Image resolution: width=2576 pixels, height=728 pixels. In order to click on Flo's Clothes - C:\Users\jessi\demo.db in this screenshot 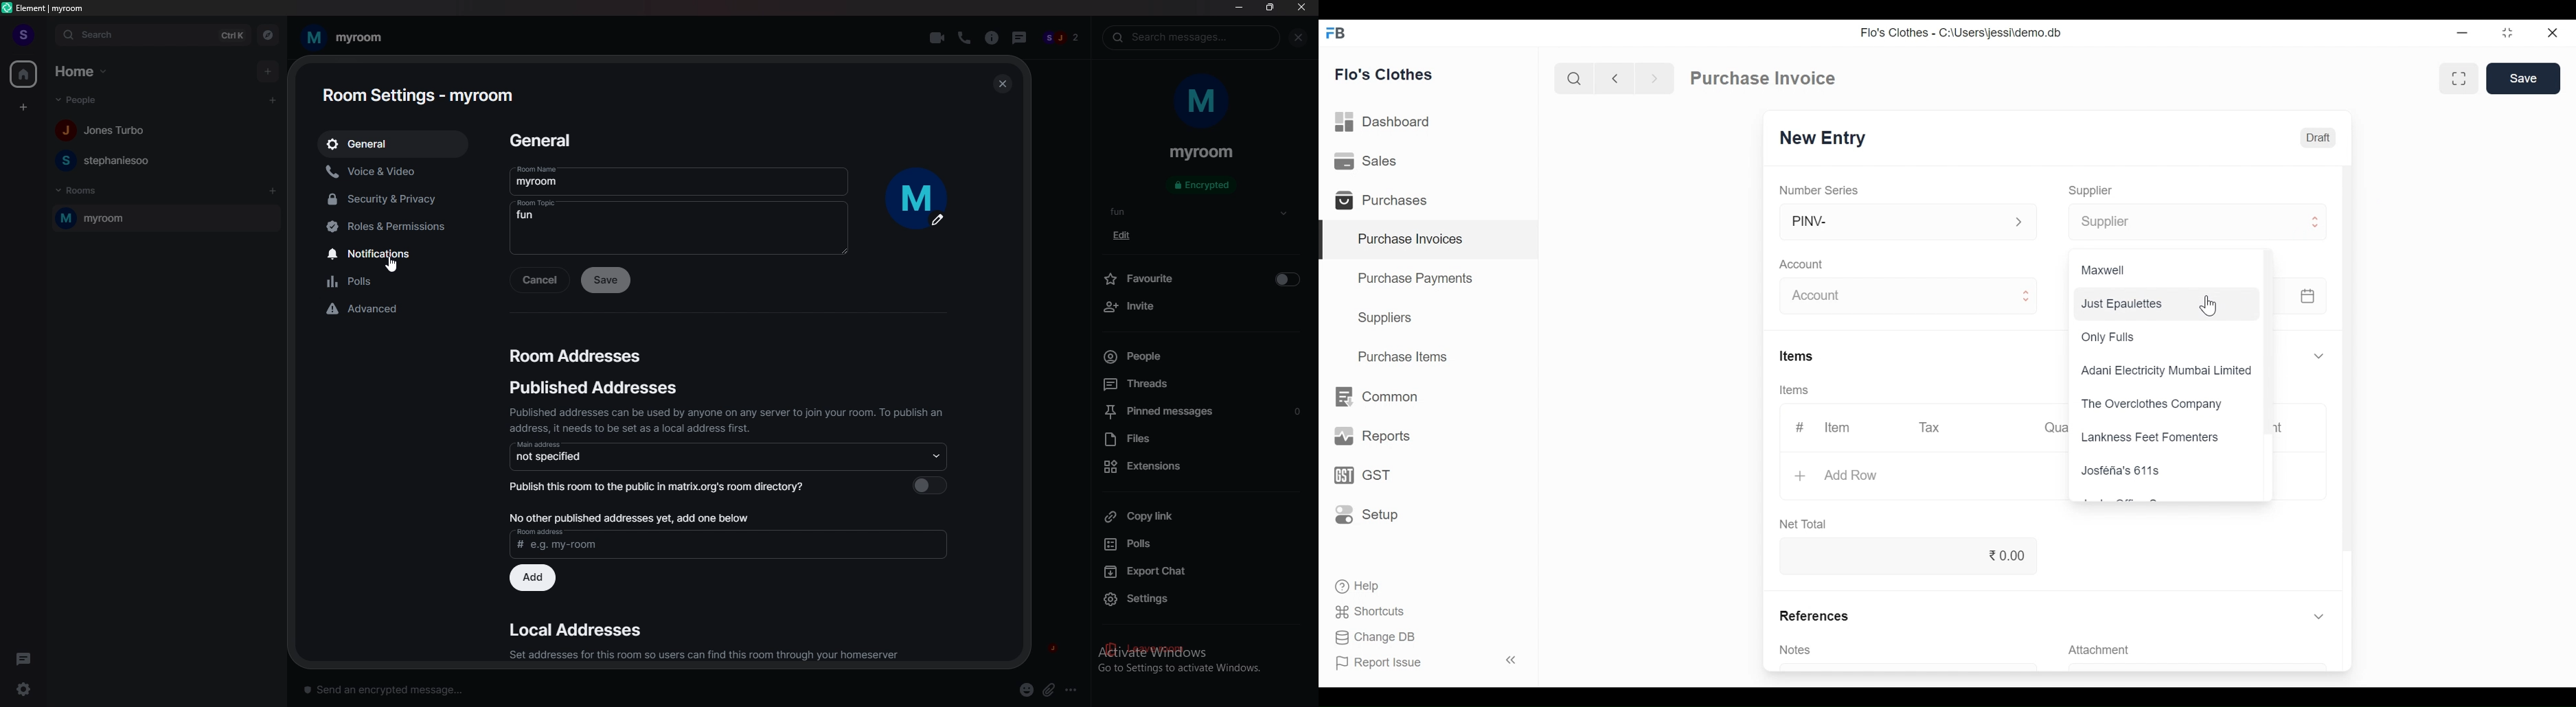, I will do `click(1963, 31)`.